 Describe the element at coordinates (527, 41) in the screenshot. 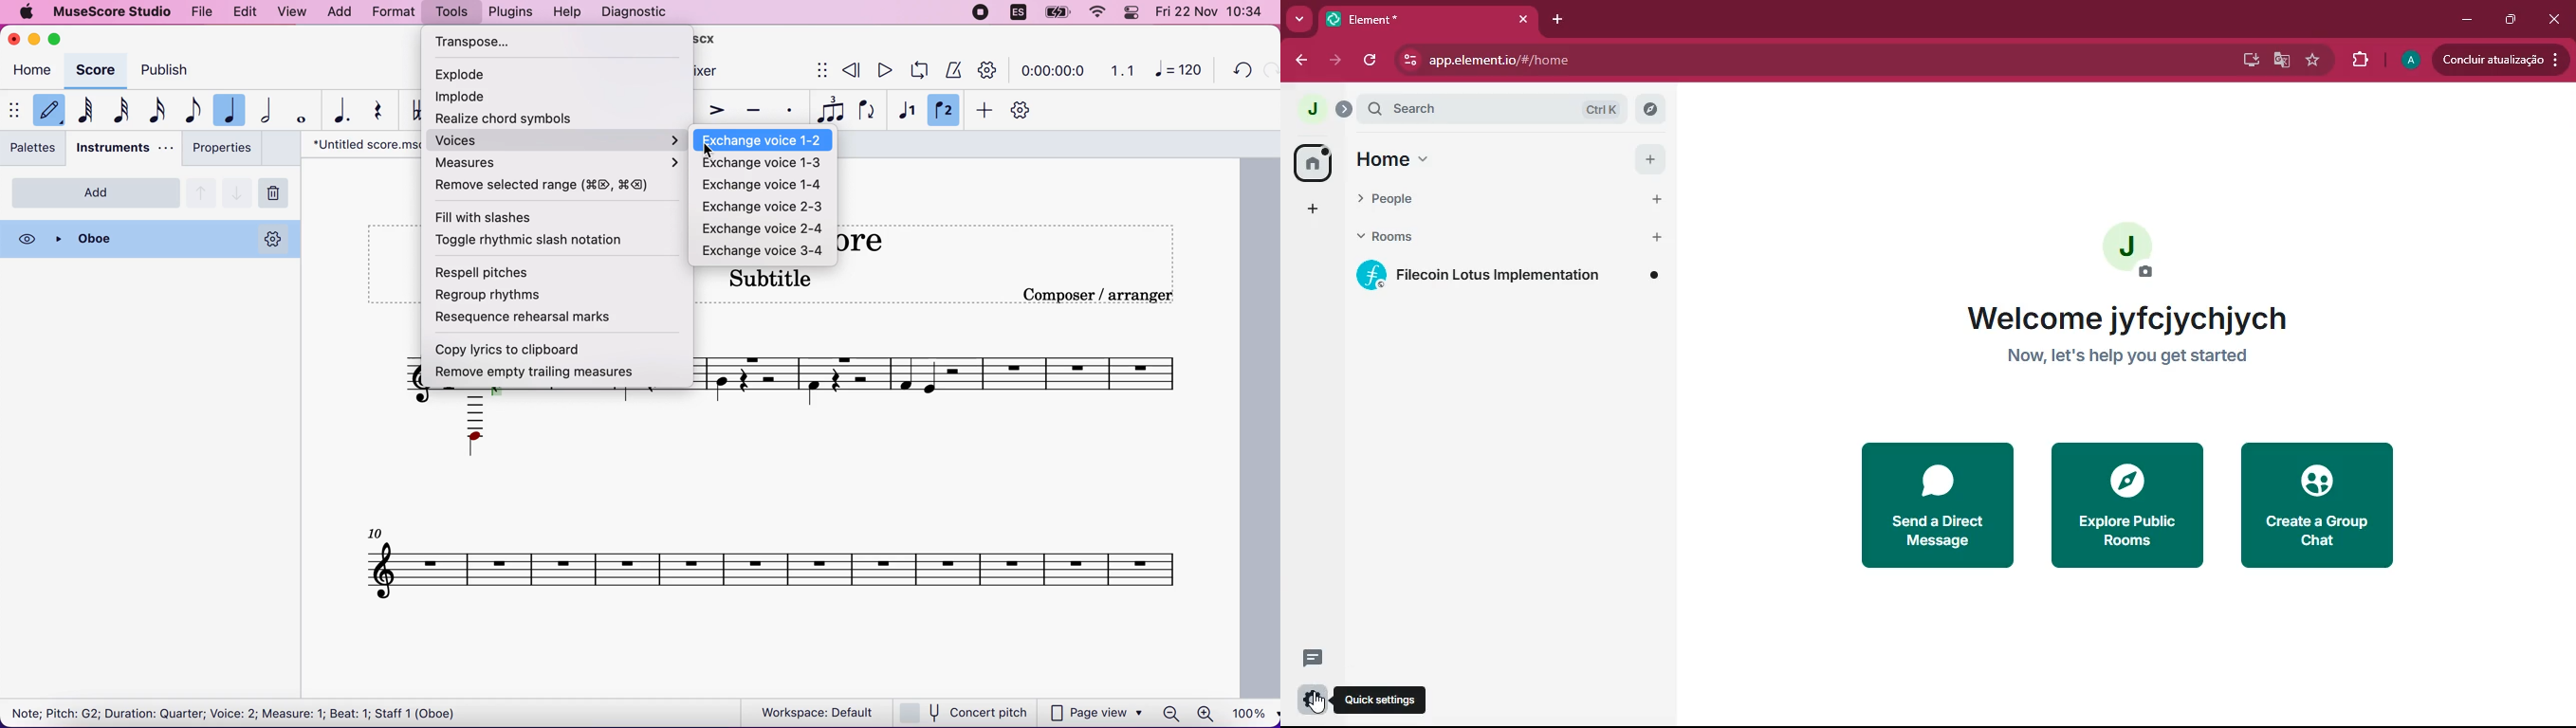

I see `transpose` at that location.